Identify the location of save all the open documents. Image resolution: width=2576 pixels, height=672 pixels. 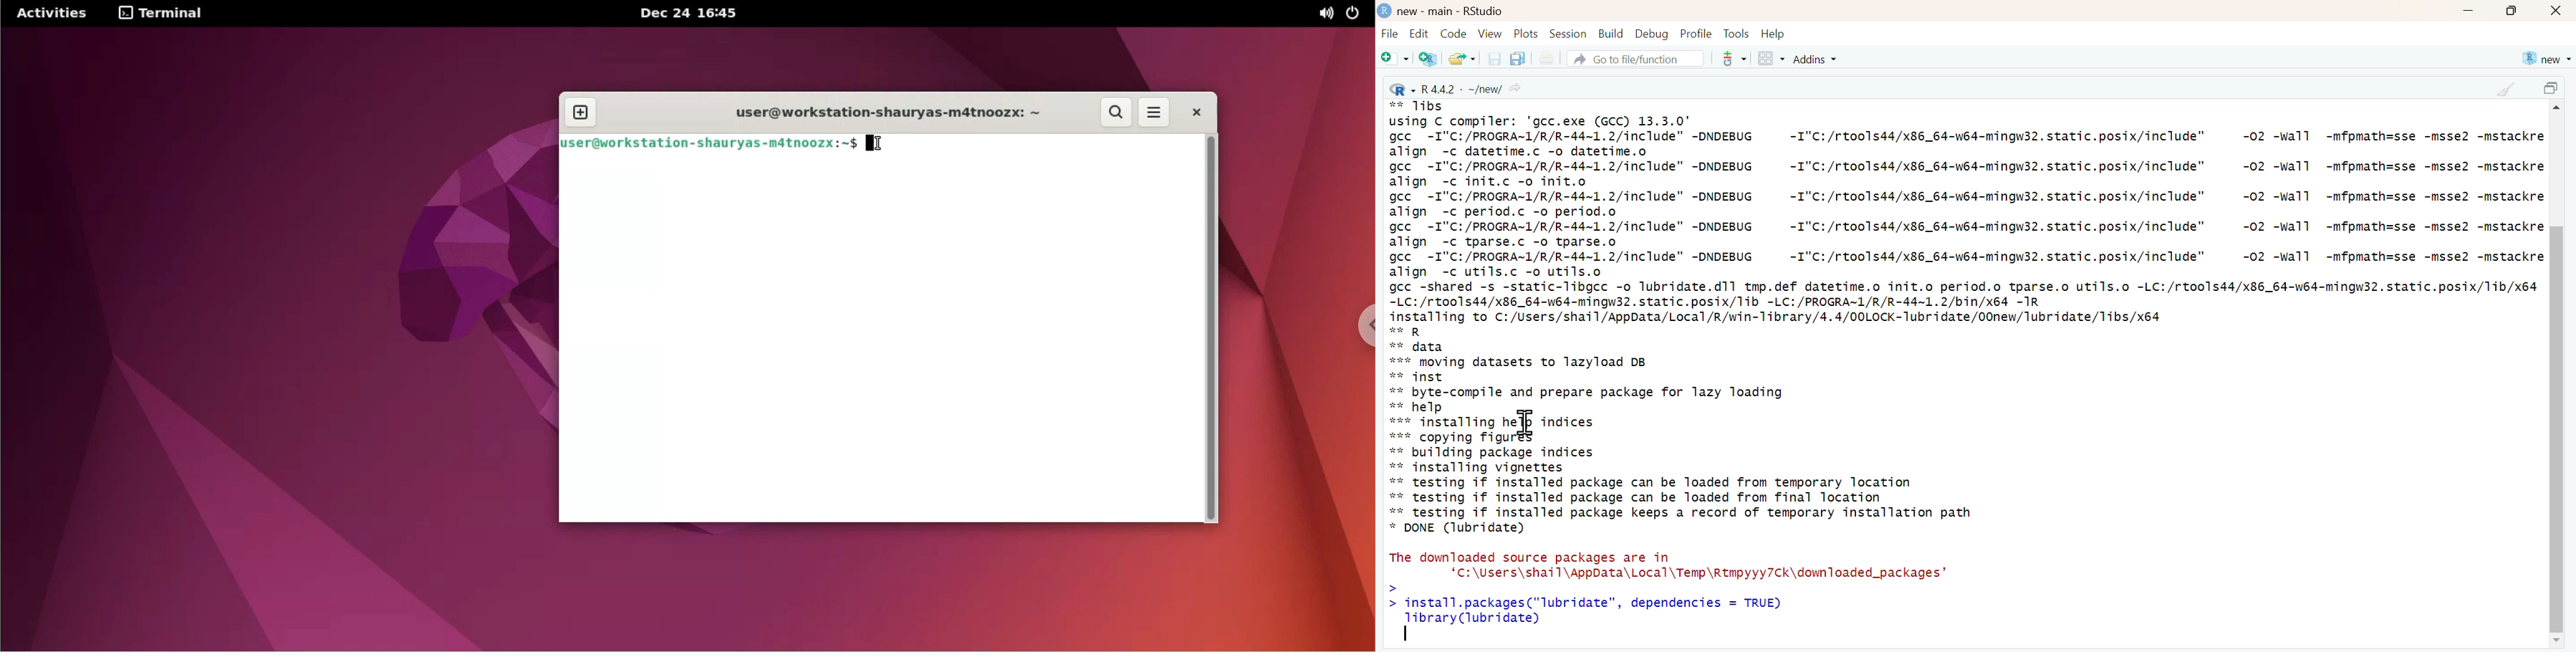
(1517, 58).